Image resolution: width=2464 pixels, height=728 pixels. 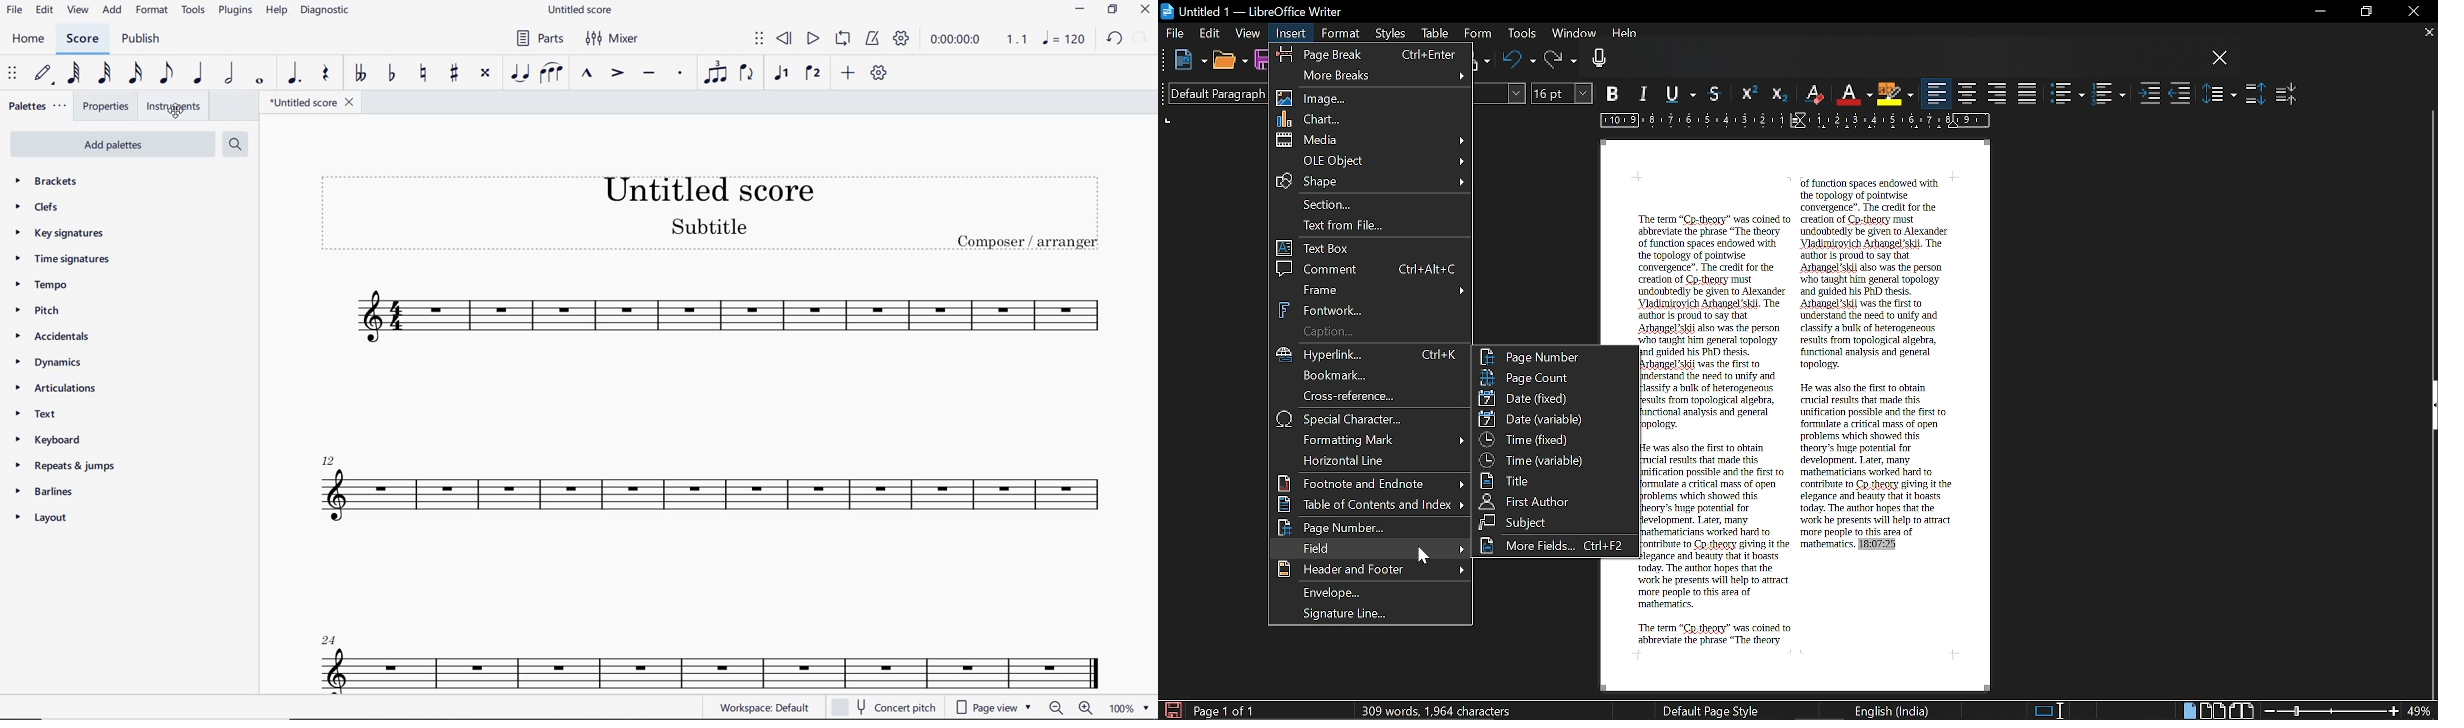 What do you see at coordinates (2428, 32) in the screenshot?
I see `Close current tab` at bounding box center [2428, 32].